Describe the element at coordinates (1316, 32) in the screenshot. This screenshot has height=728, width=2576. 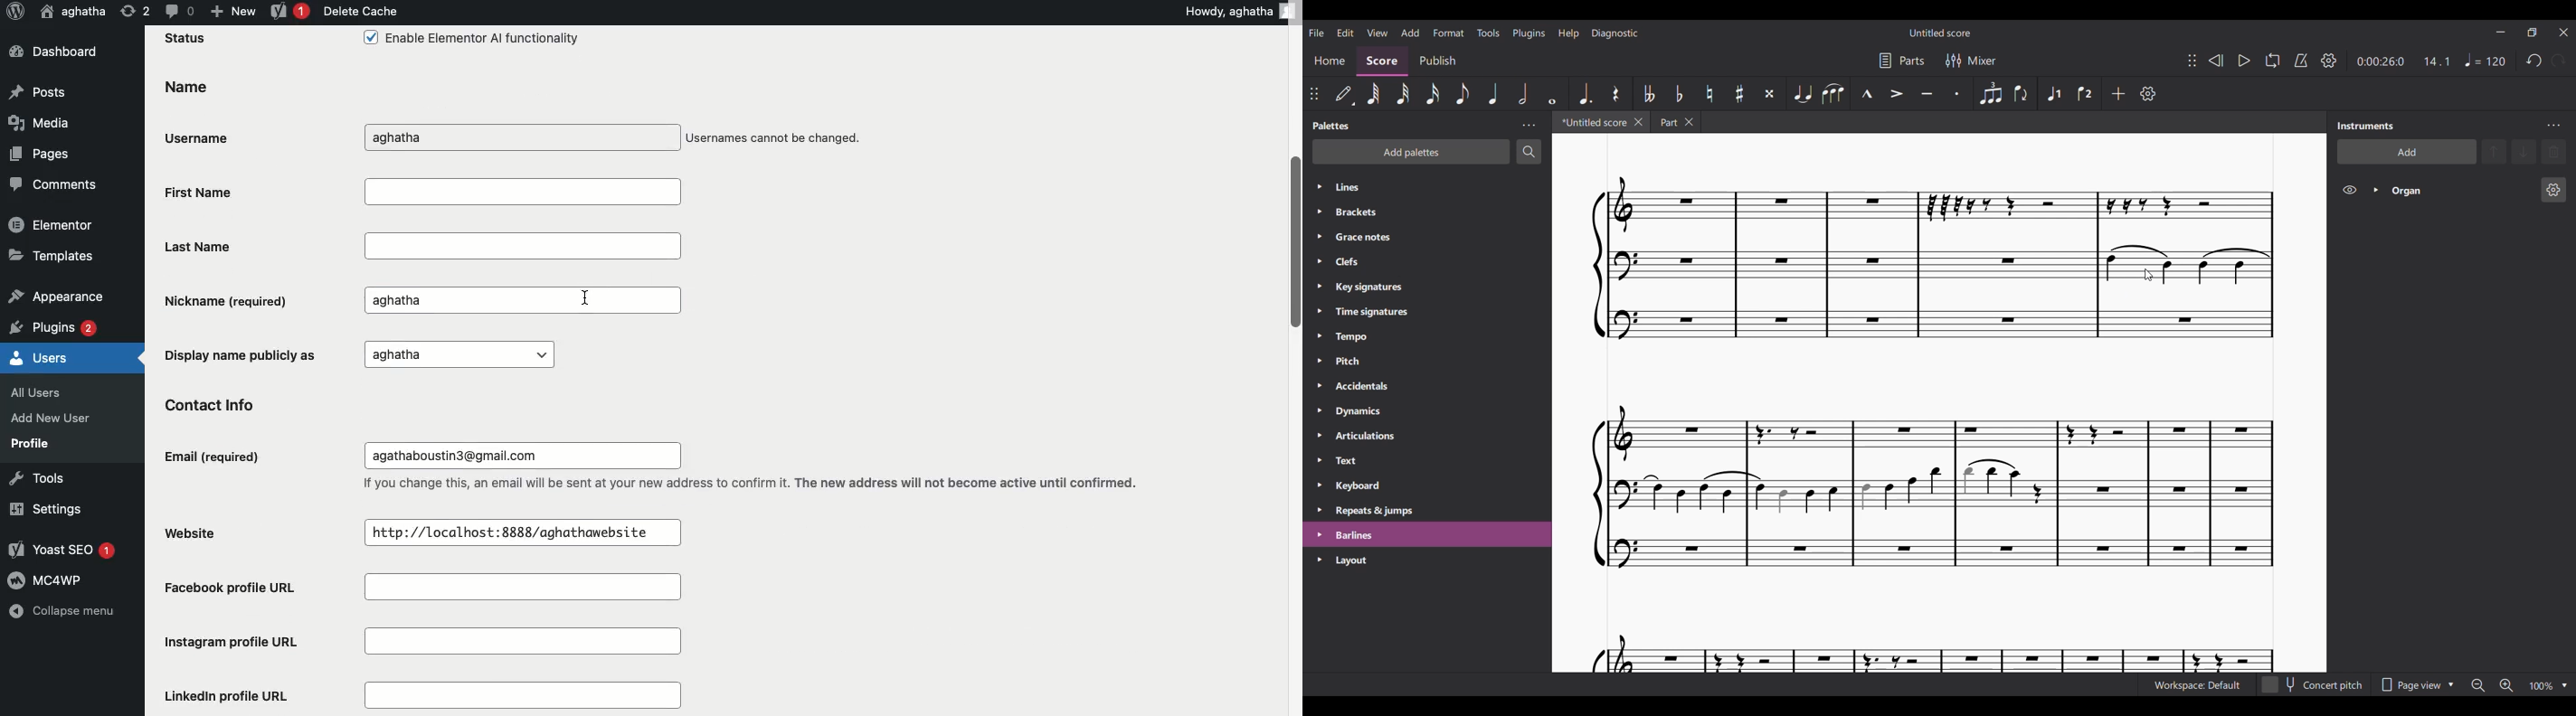
I see `File menu` at that location.